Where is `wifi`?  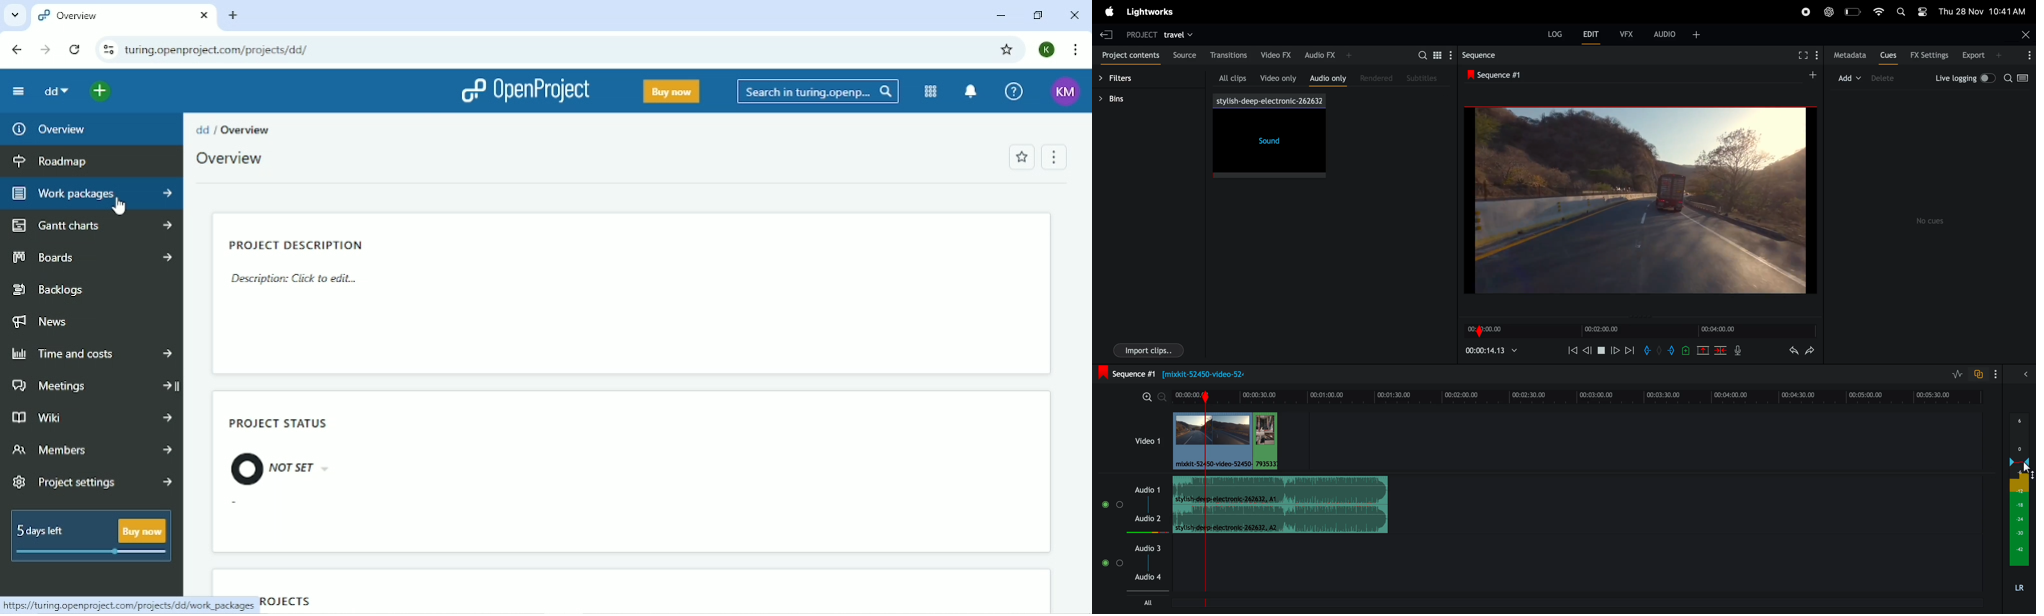 wifi is located at coordinates (1879, 11).